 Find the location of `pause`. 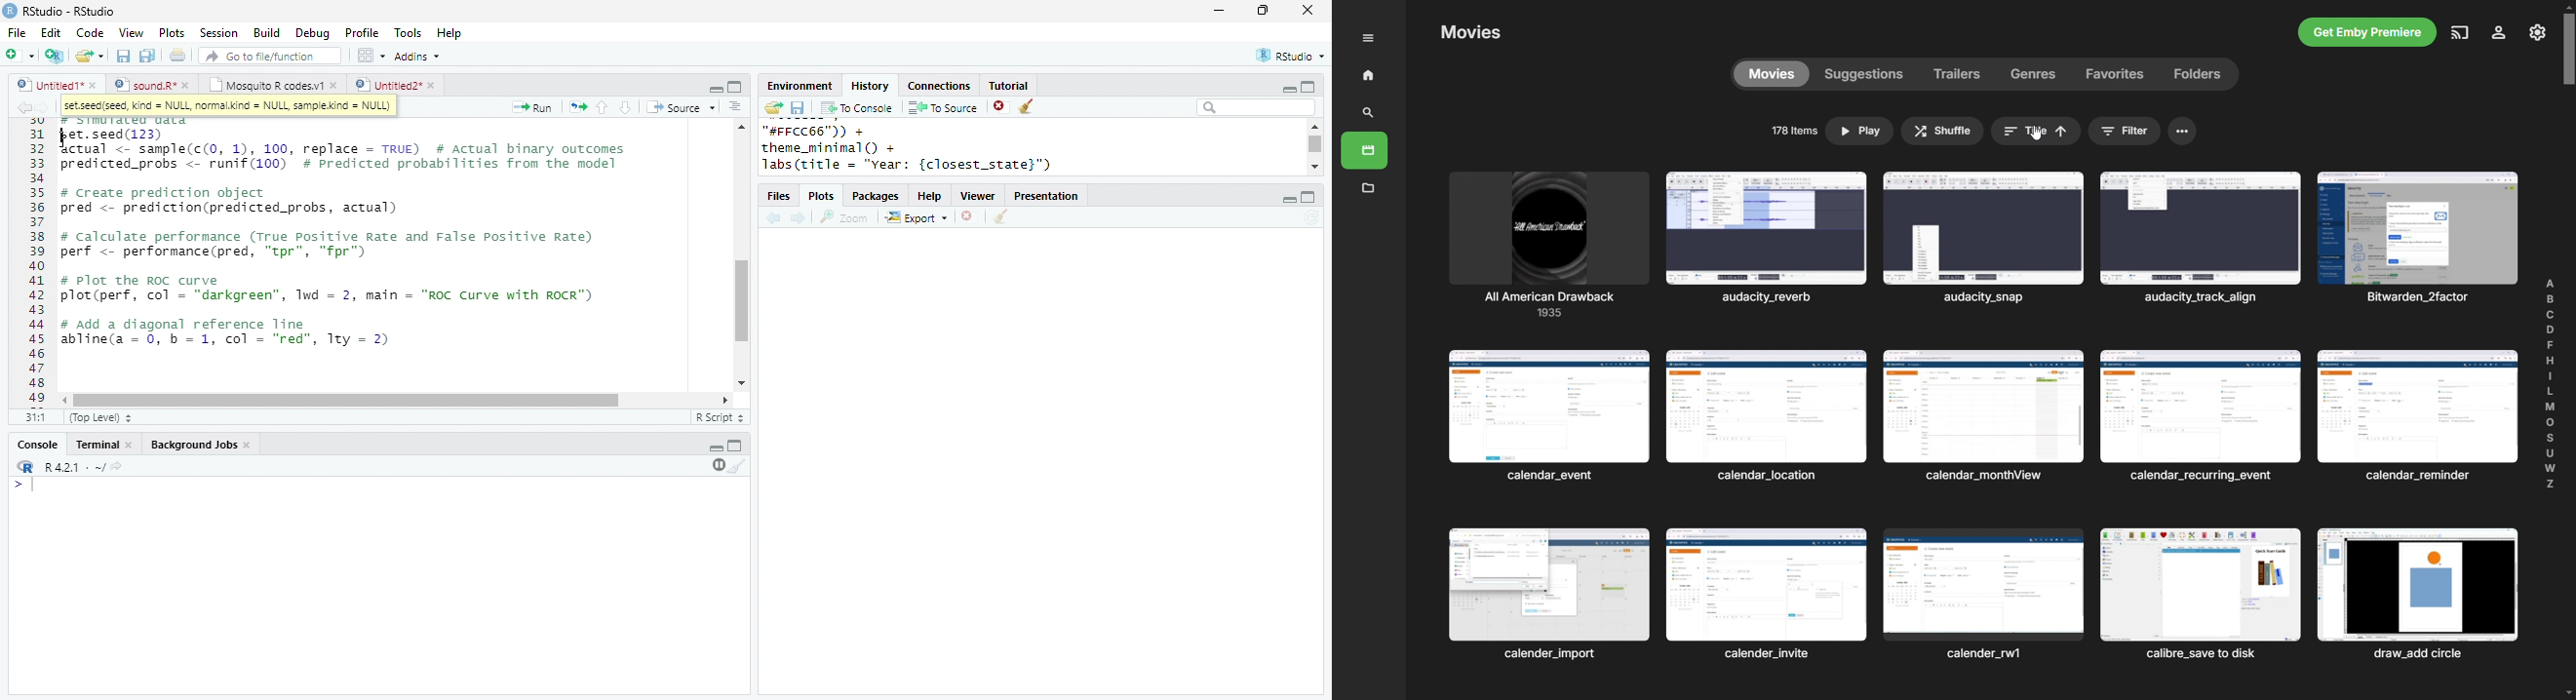

pause is located at coordinates (717, 465).